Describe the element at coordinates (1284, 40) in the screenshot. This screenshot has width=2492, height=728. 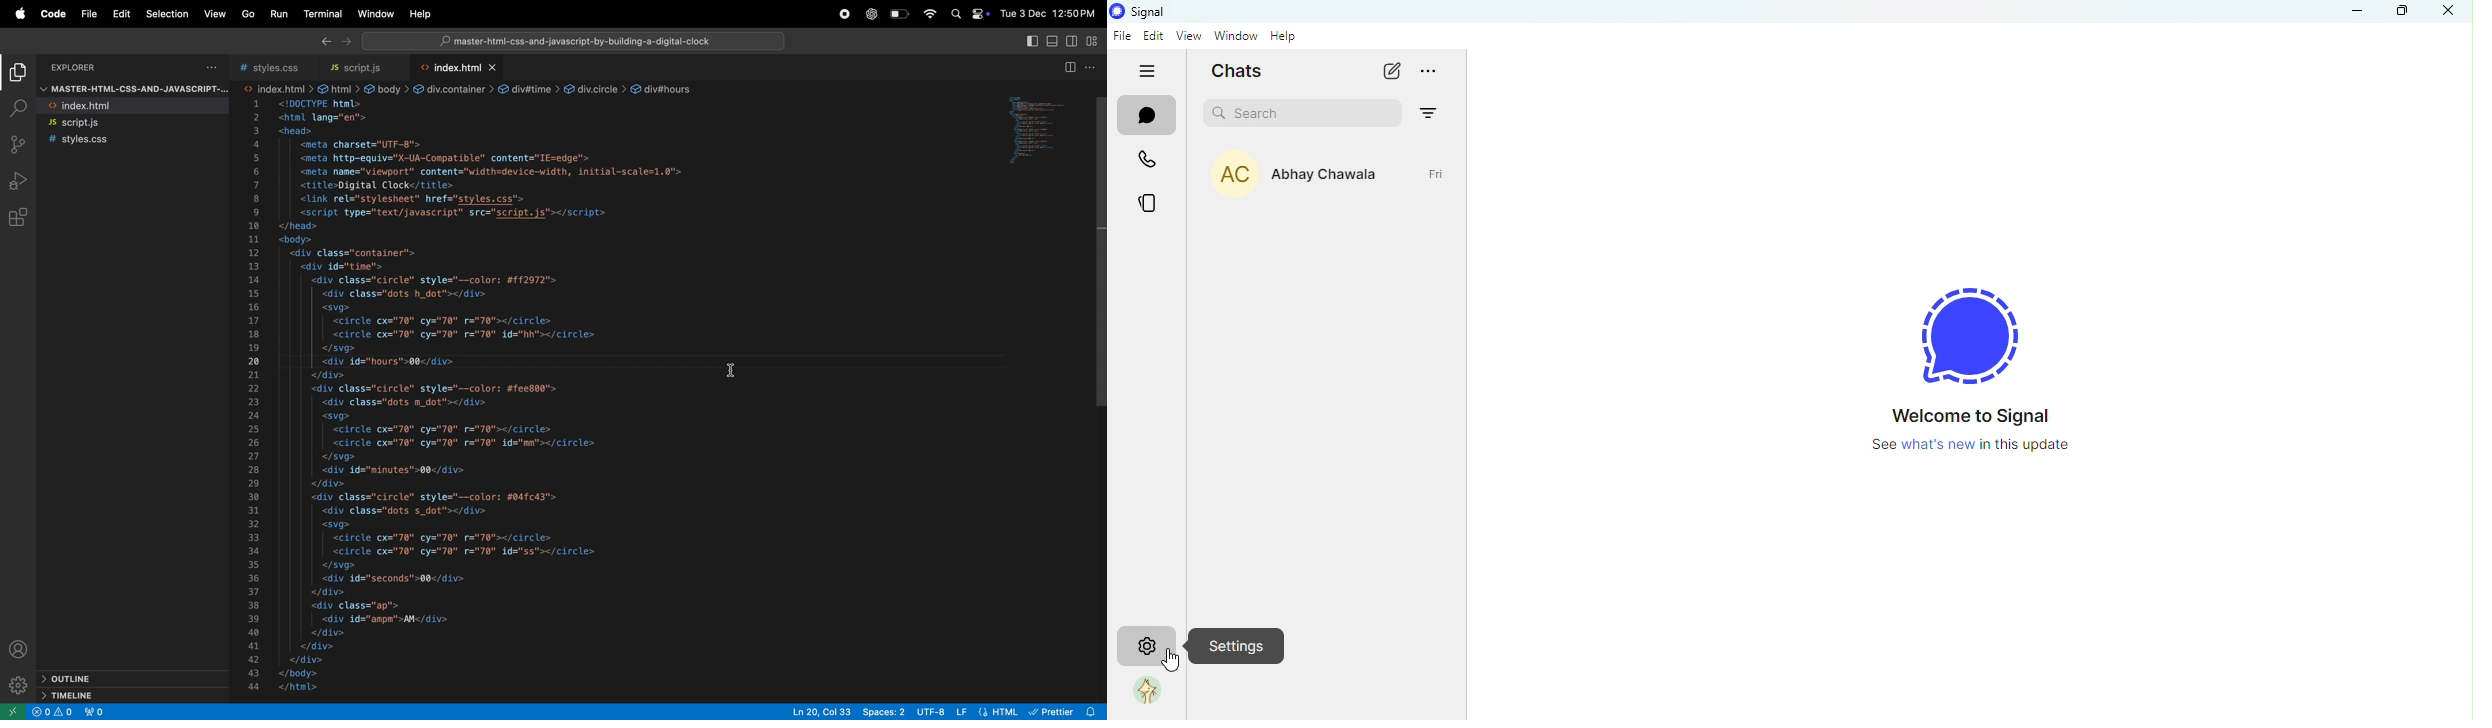
I see `help` at that location.